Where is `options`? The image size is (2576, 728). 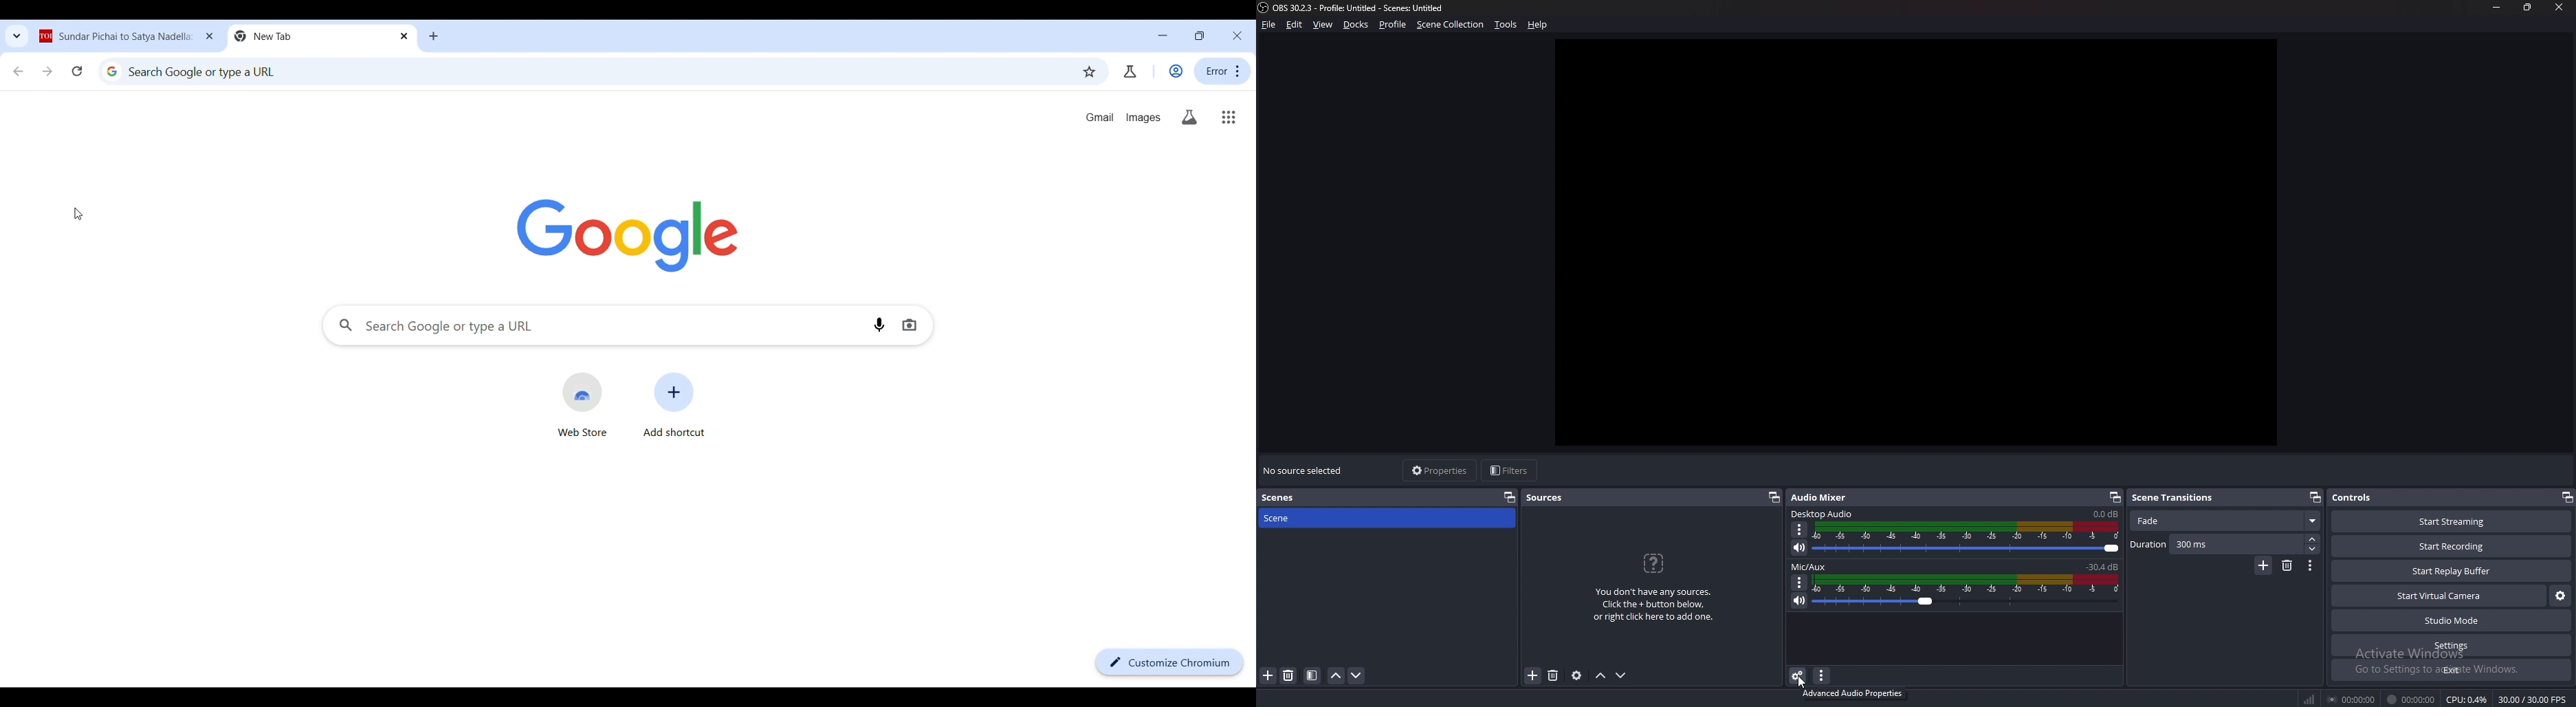
options is located at coordinates (1800, 582).